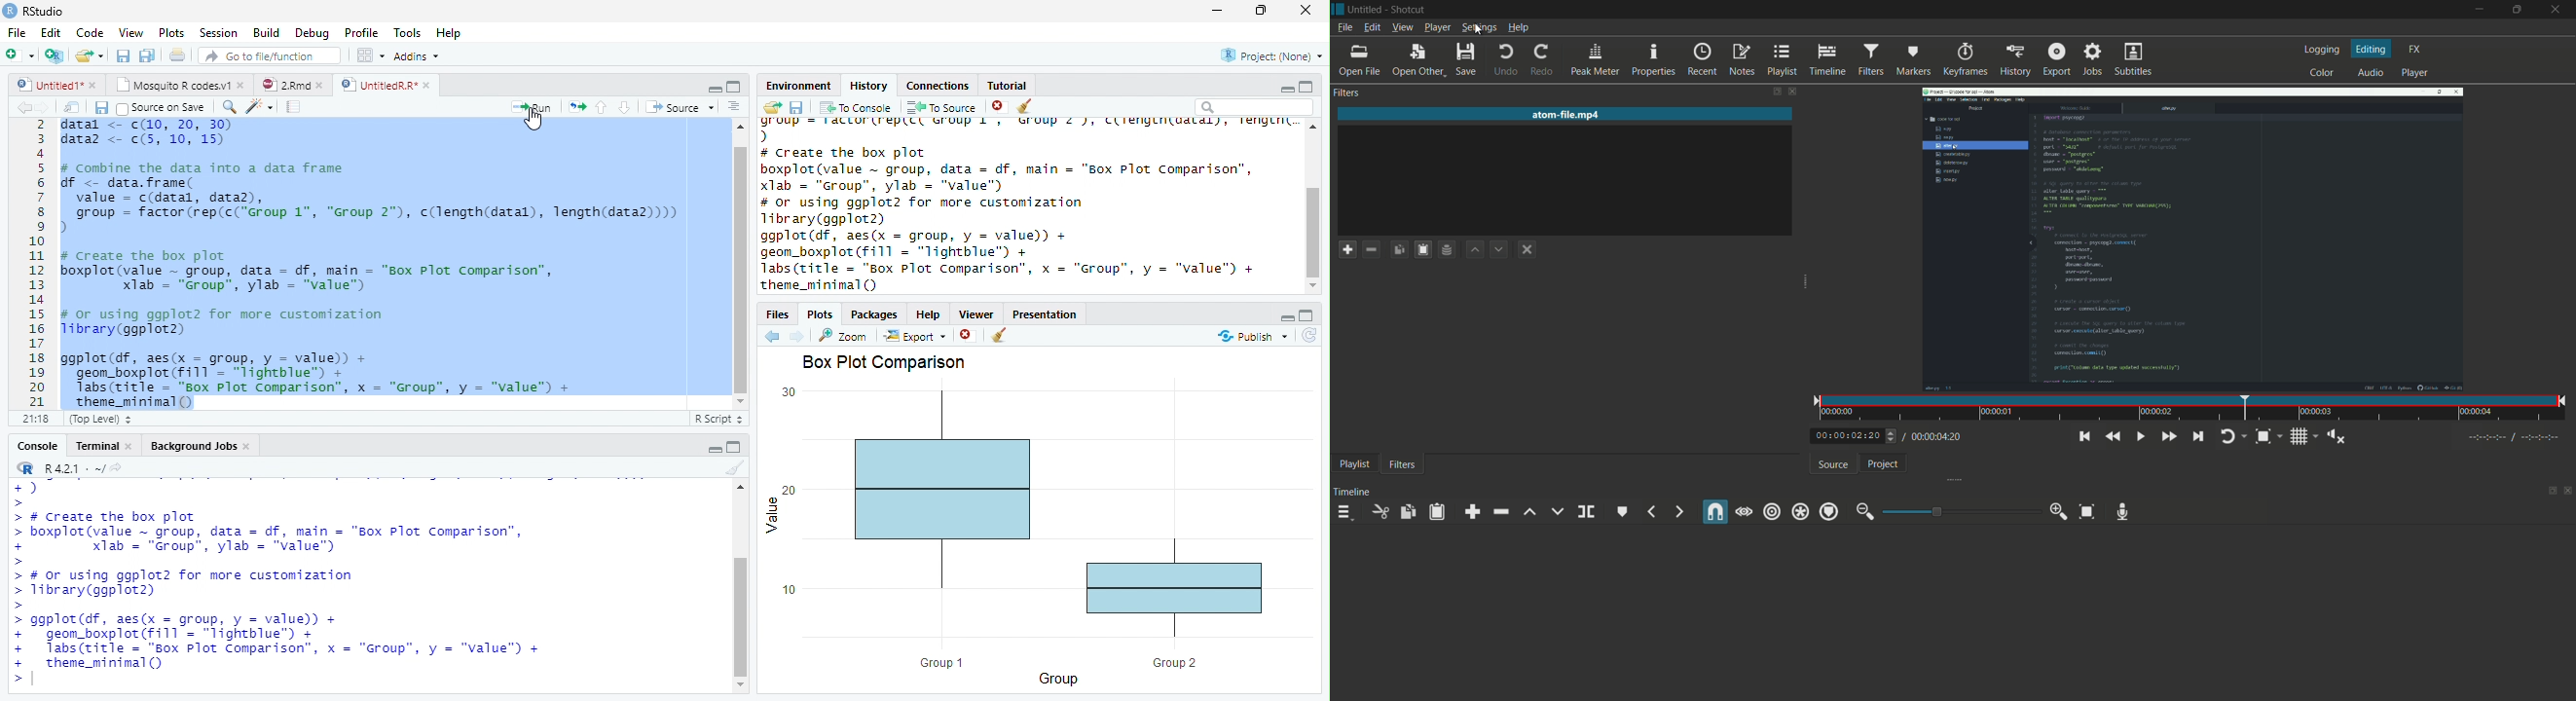 Image resolution: width=2576 pixels, height=728 pixels. What do you see at coordinates (1715, 513) in the screenshot?
I see `snap` at bounding box center [1715, 513].